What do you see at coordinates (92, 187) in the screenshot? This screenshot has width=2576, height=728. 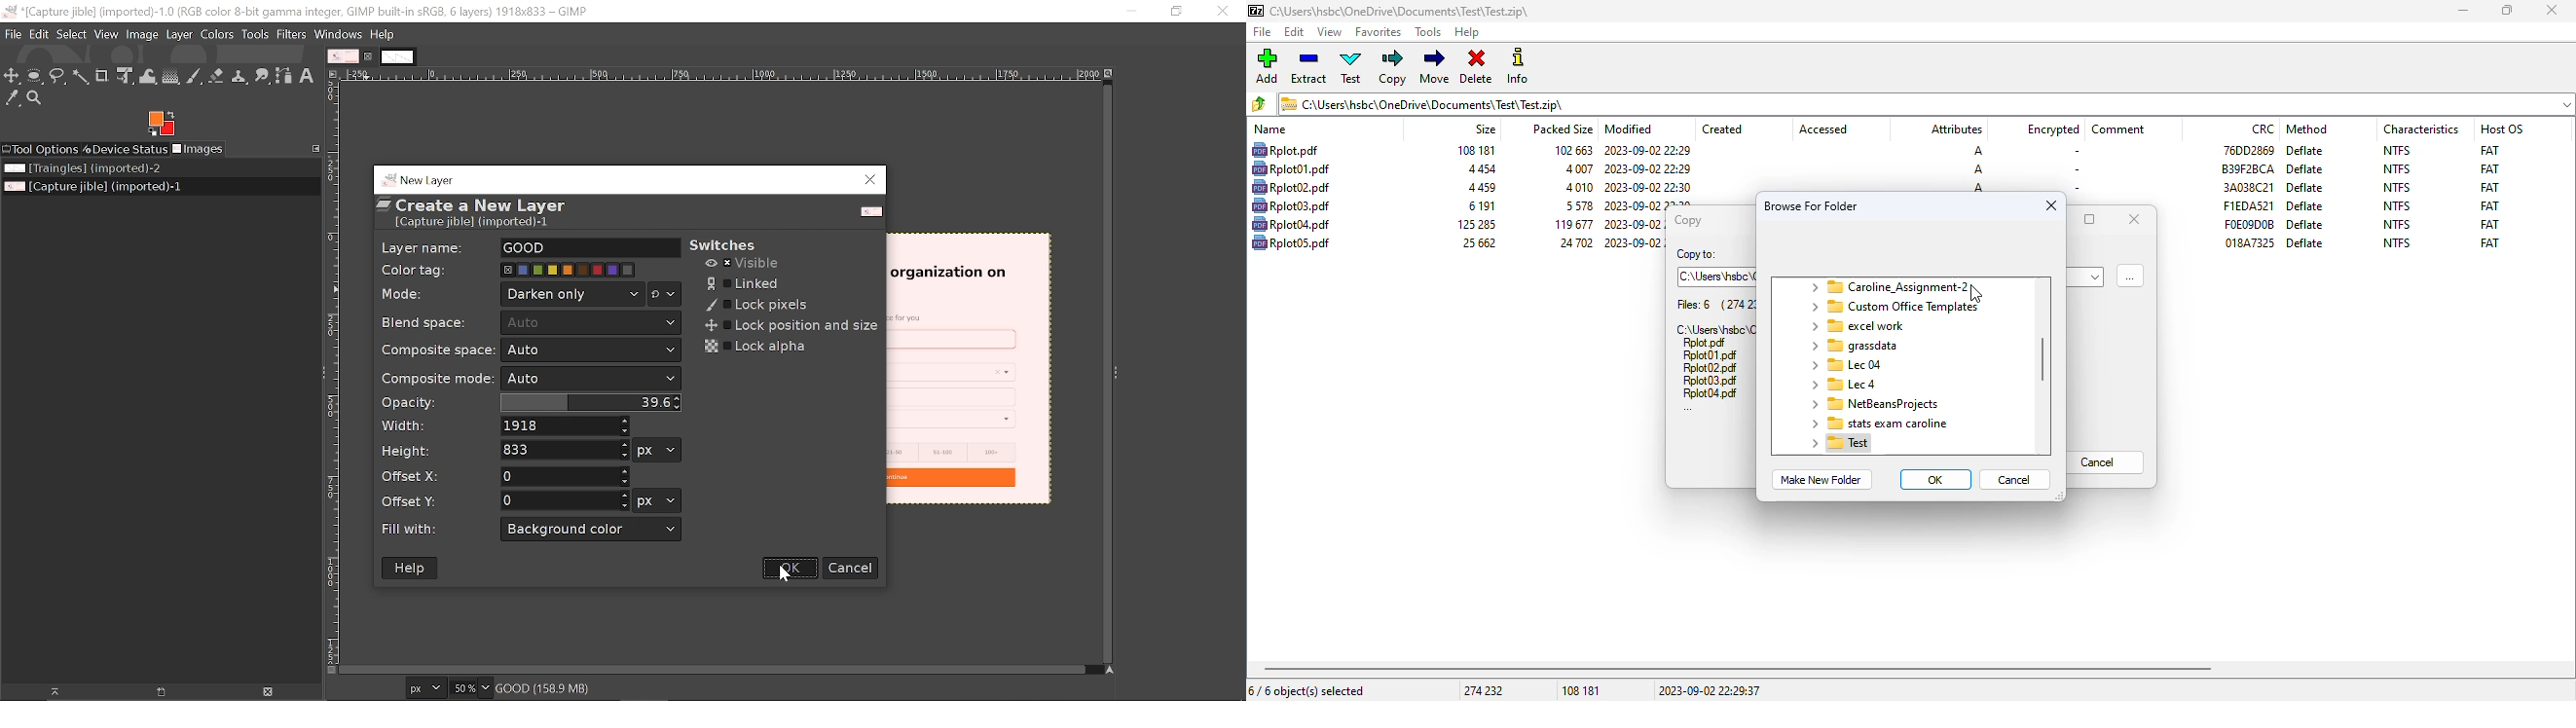 I see `Current image file` at bounding box center [92, 187].